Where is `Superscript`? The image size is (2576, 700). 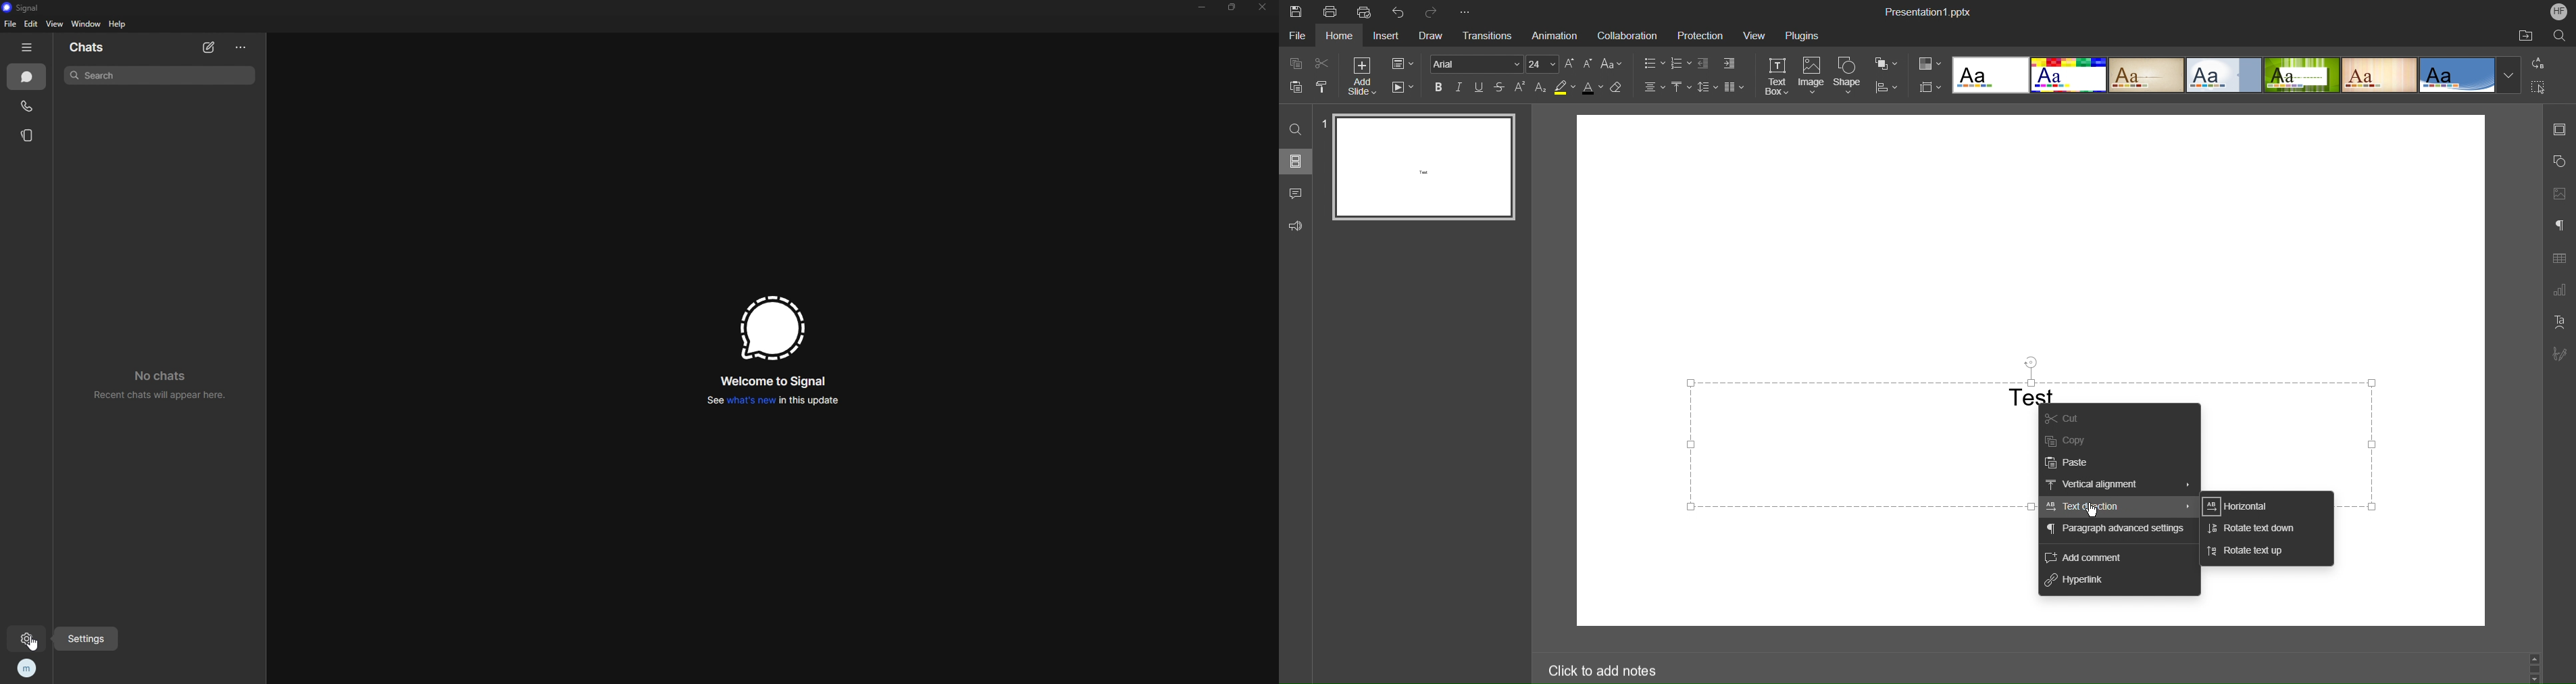
Superscript is located at coordinates (1520, 88).